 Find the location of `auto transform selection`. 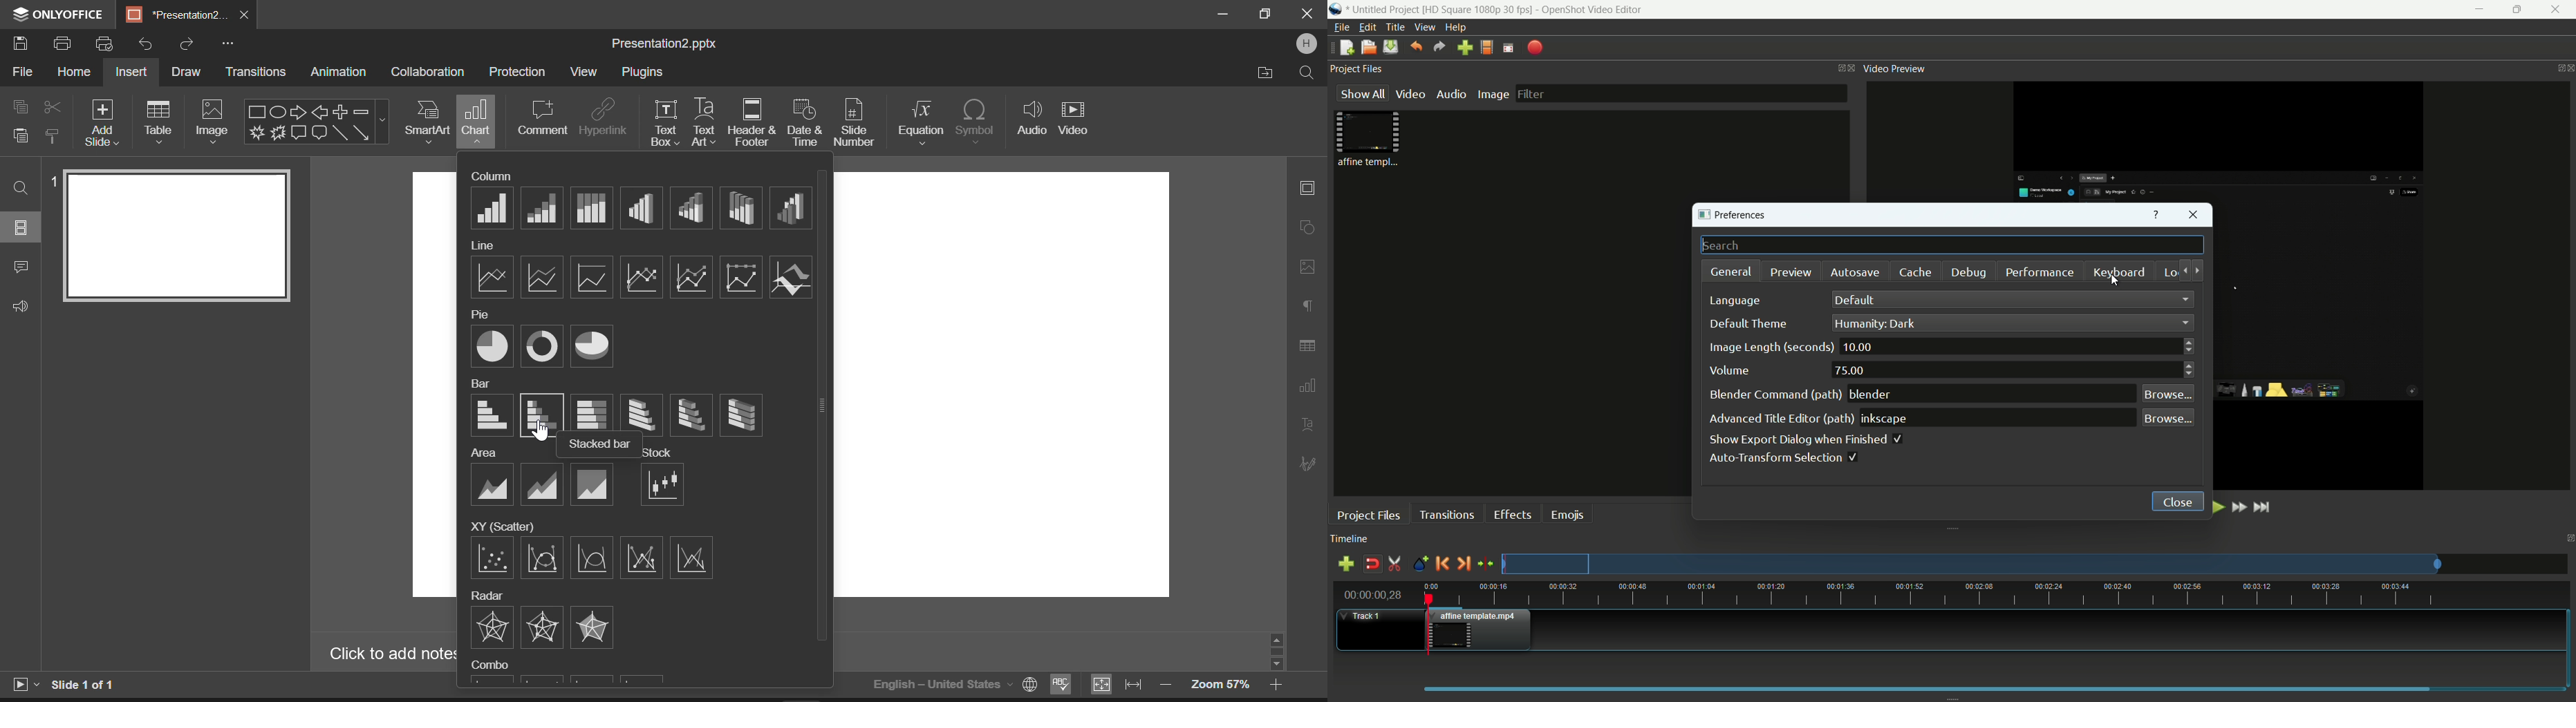

auto transform selection is located at coordinates (1786, 458).